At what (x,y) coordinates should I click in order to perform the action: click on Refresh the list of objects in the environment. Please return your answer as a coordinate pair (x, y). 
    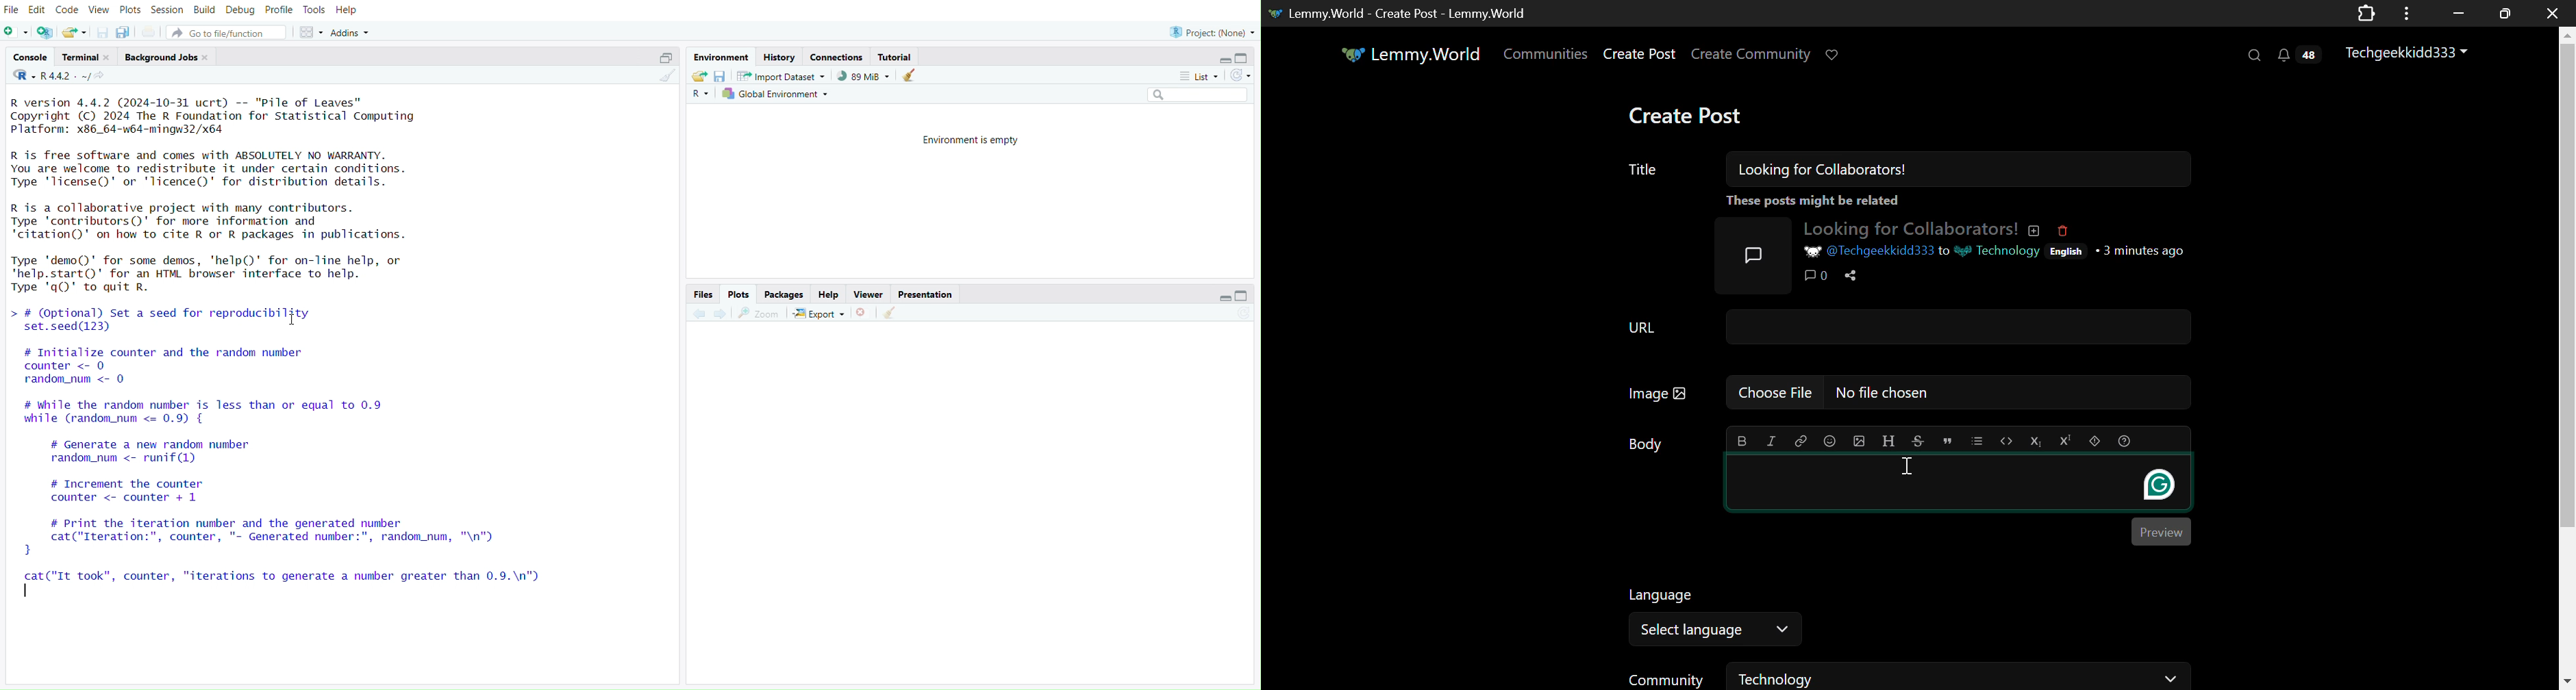
    Looking at the image, I should click on (1240, 74).